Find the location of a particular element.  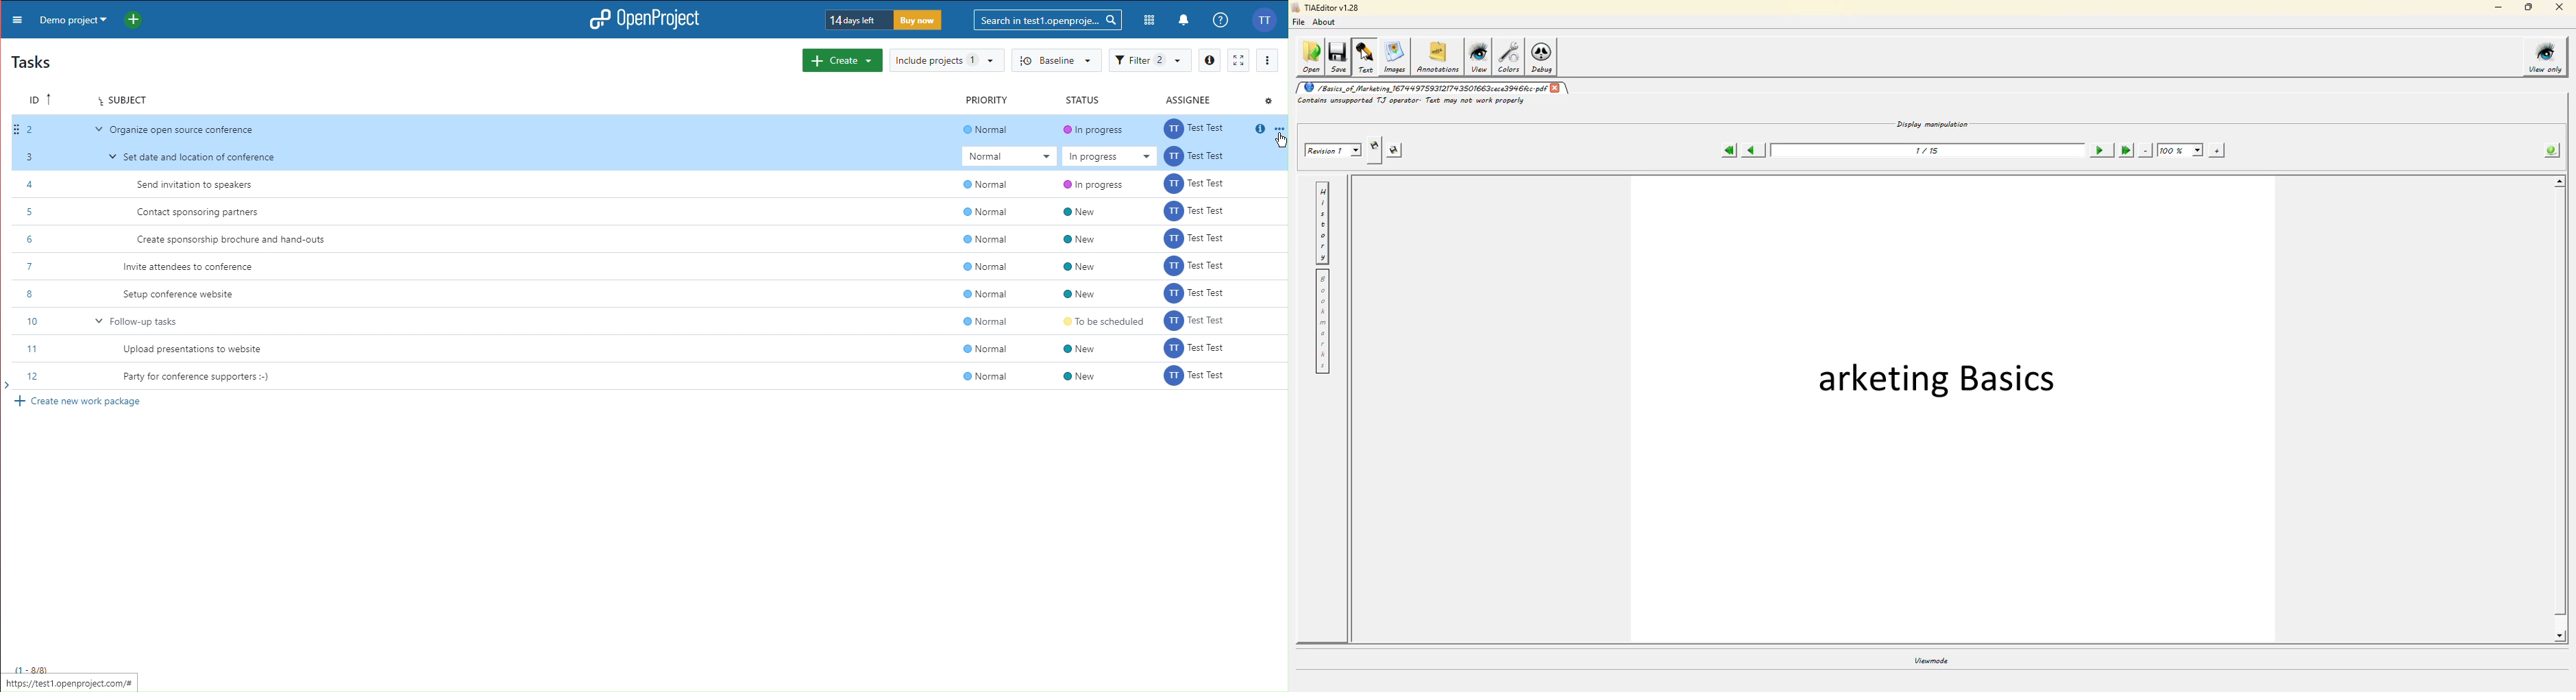

cursor is located at coordinates (1275, 140).